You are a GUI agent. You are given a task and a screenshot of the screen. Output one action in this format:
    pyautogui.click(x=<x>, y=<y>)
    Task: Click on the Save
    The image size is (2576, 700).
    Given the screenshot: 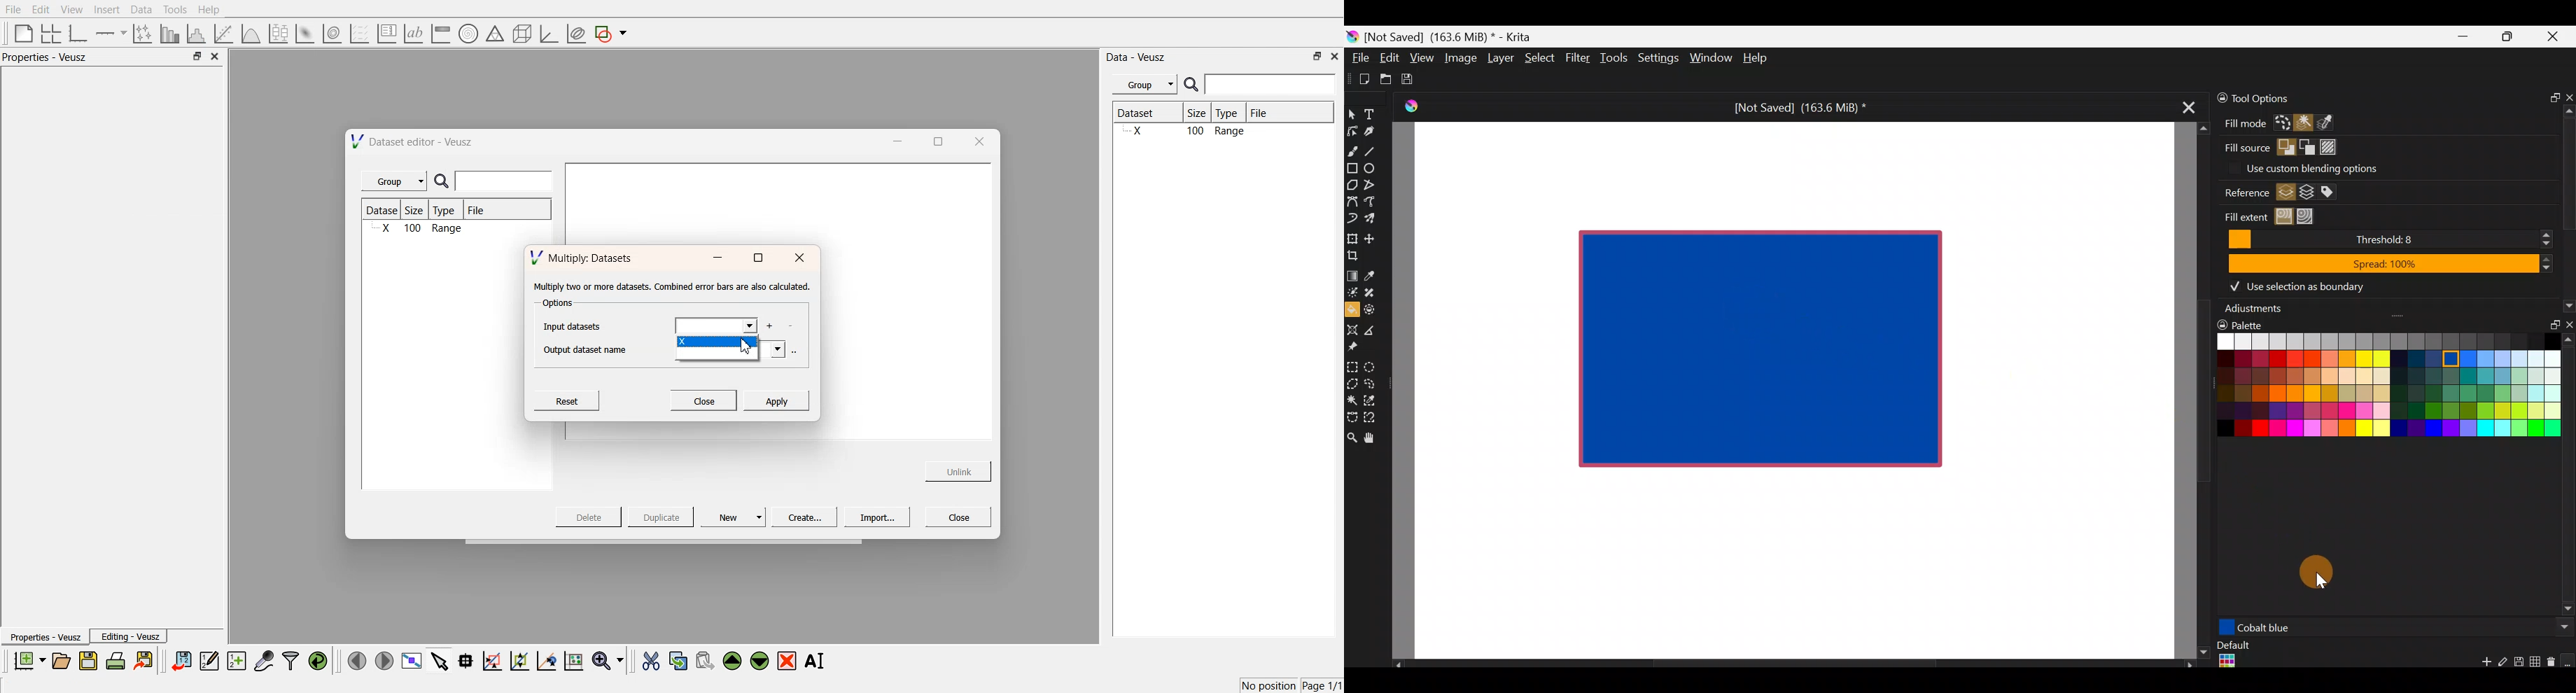 What is the action you would take?
    pyautogui.click(x=1411, y=80)
    